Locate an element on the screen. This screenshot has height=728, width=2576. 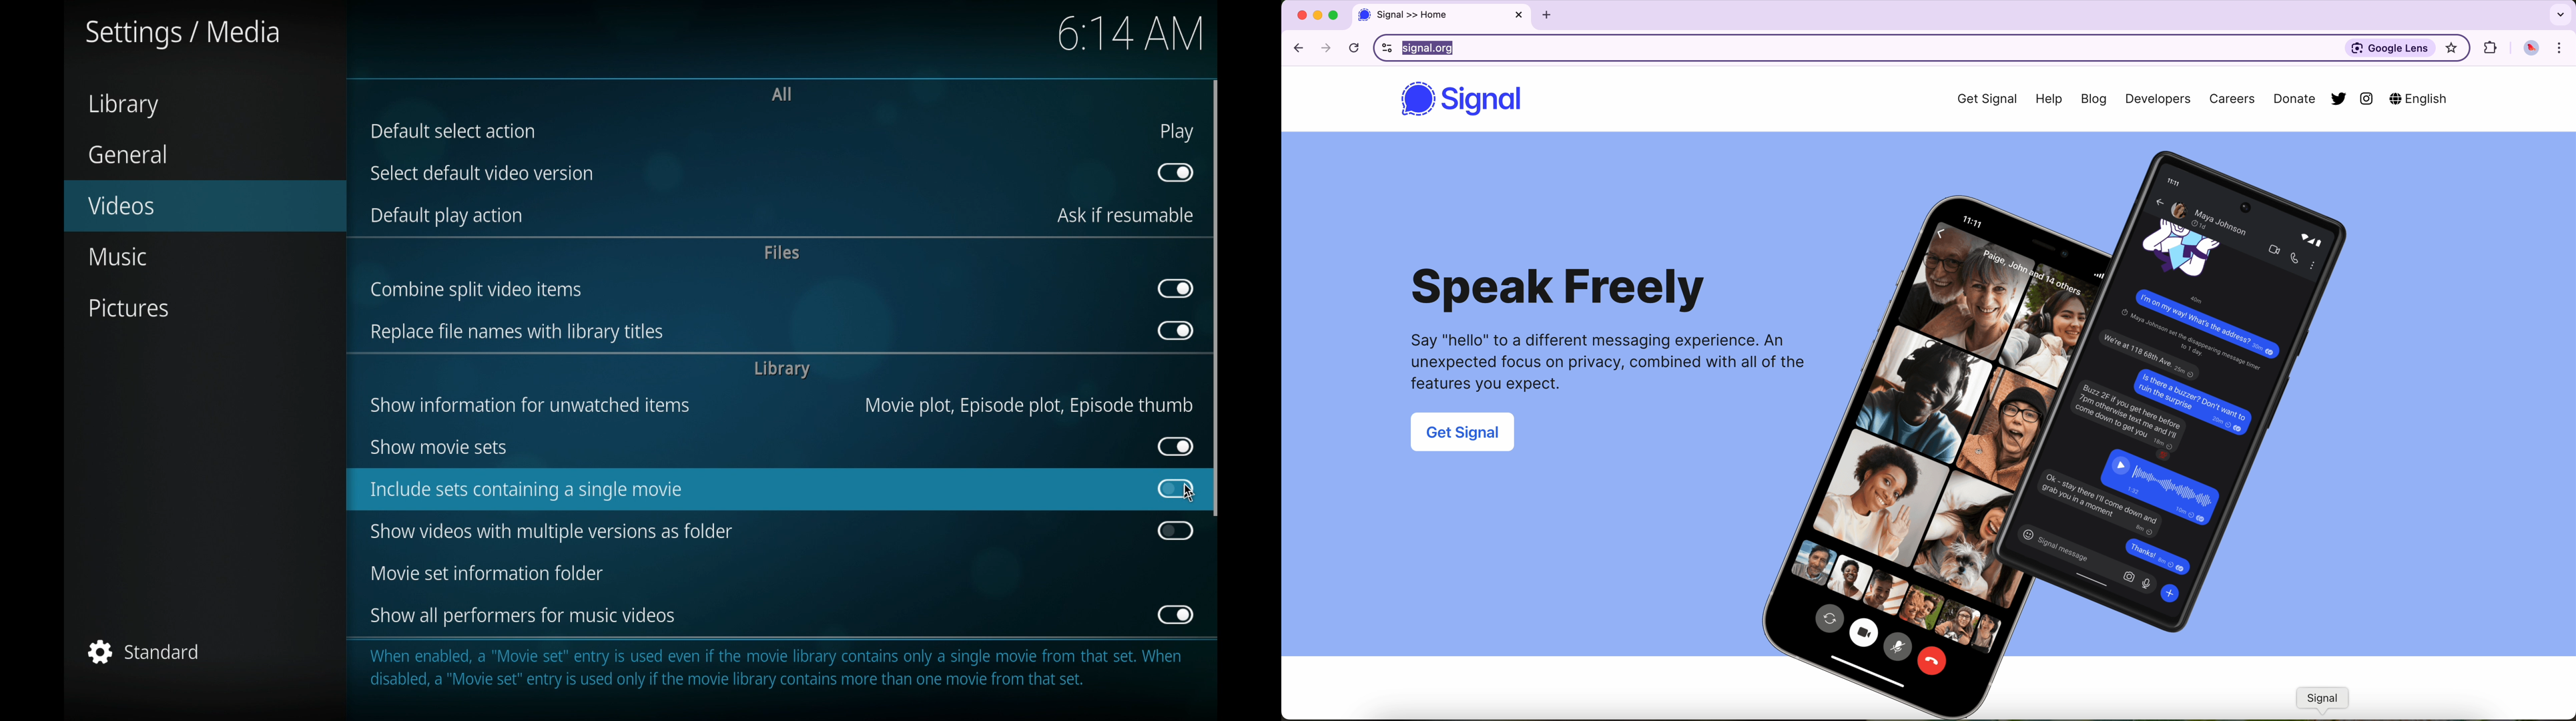
profile picture is located at coordinates (2532, 49).